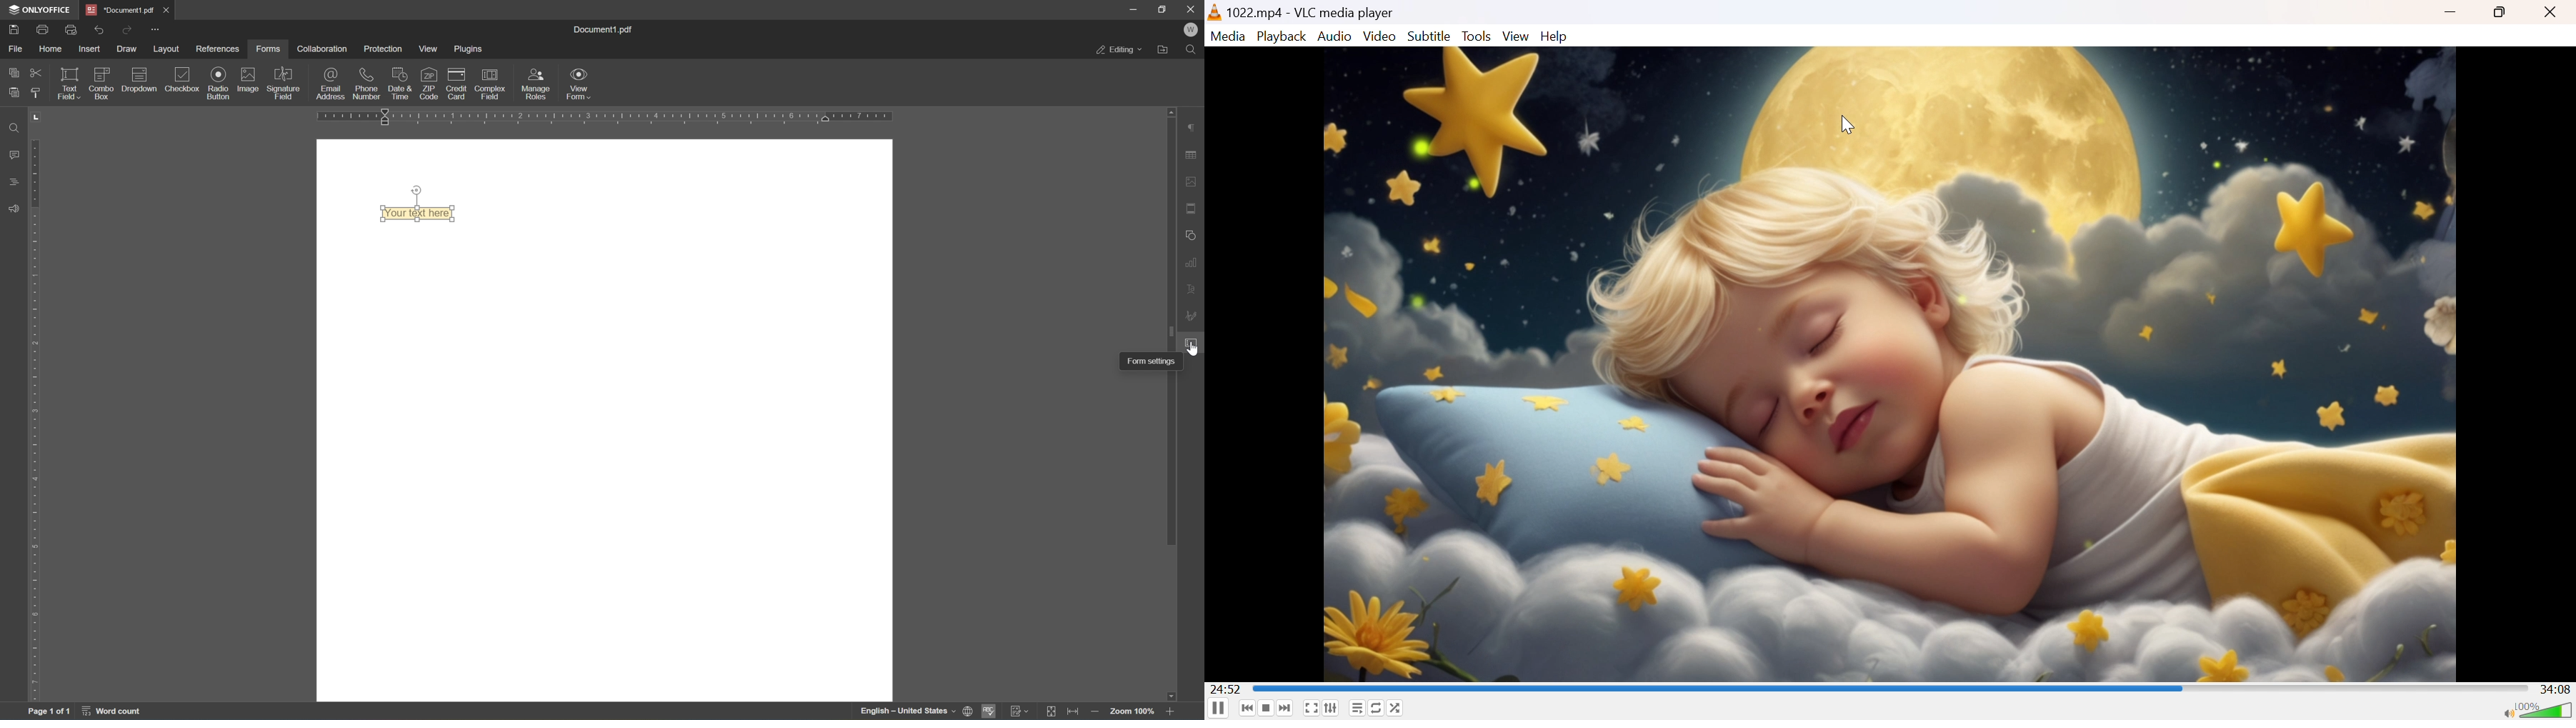  What do you see at coordinates (100, 31) in the screenshot?
I see `redo` at bounding box center [100, 31].